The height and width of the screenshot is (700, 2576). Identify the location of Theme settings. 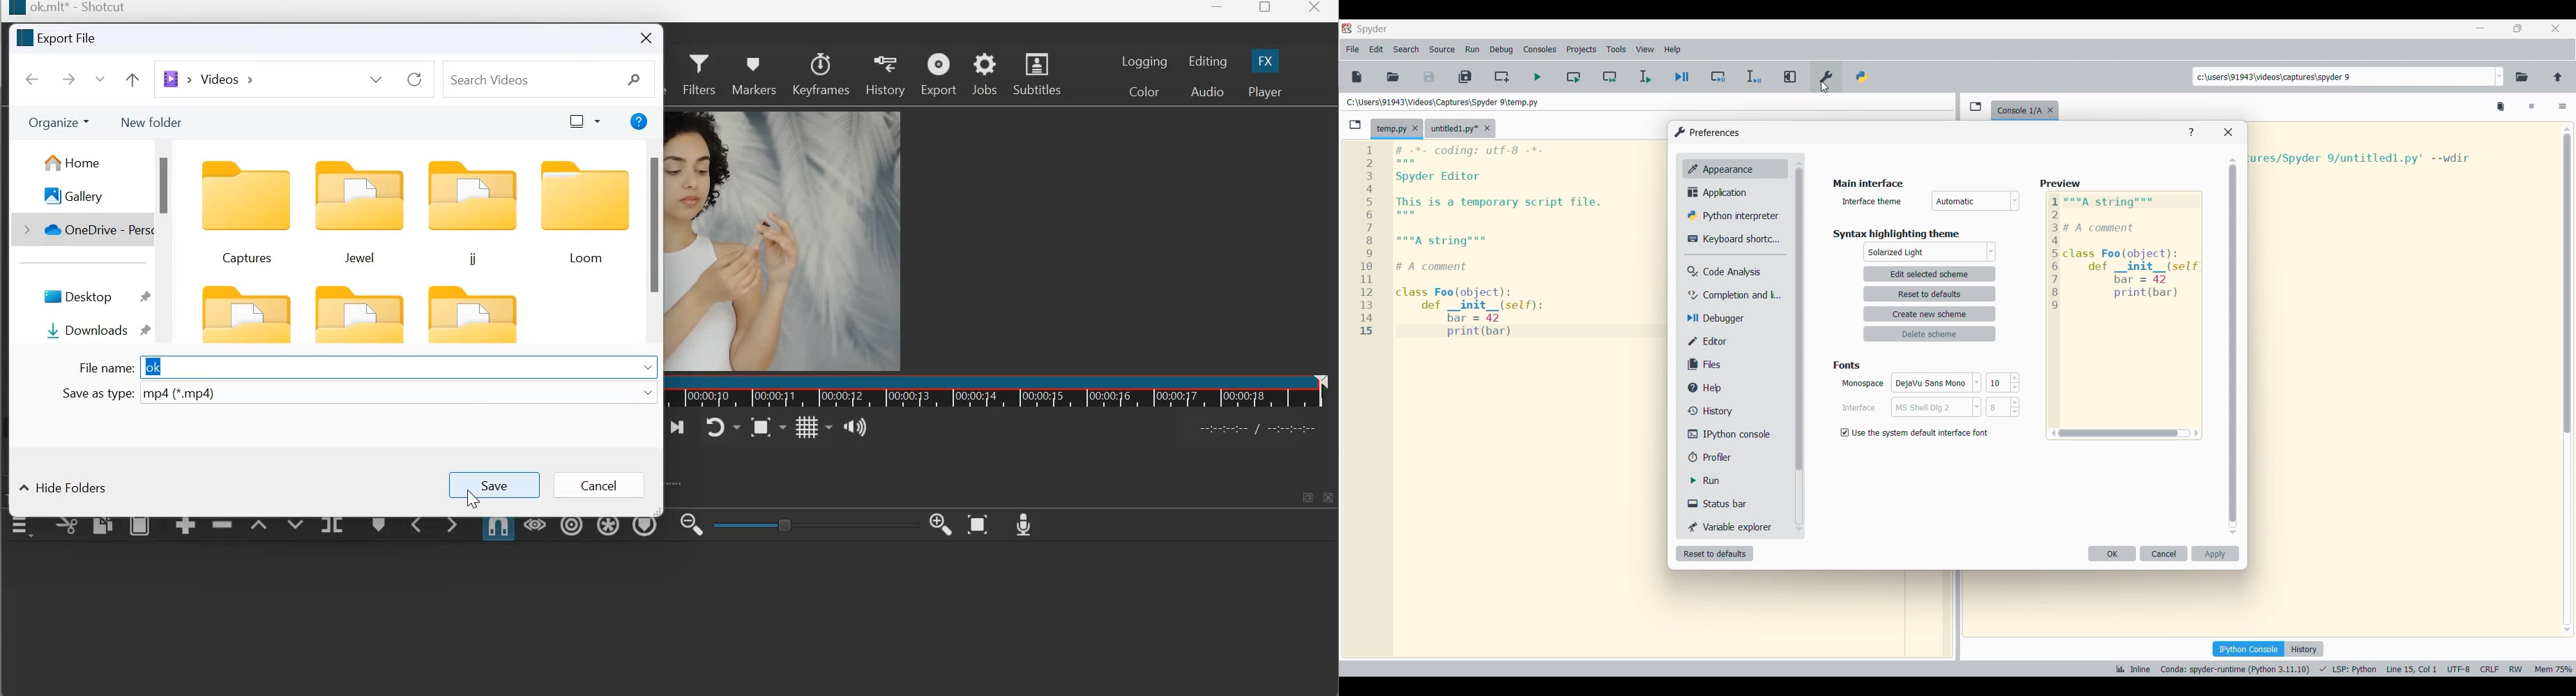
(1929, 304).